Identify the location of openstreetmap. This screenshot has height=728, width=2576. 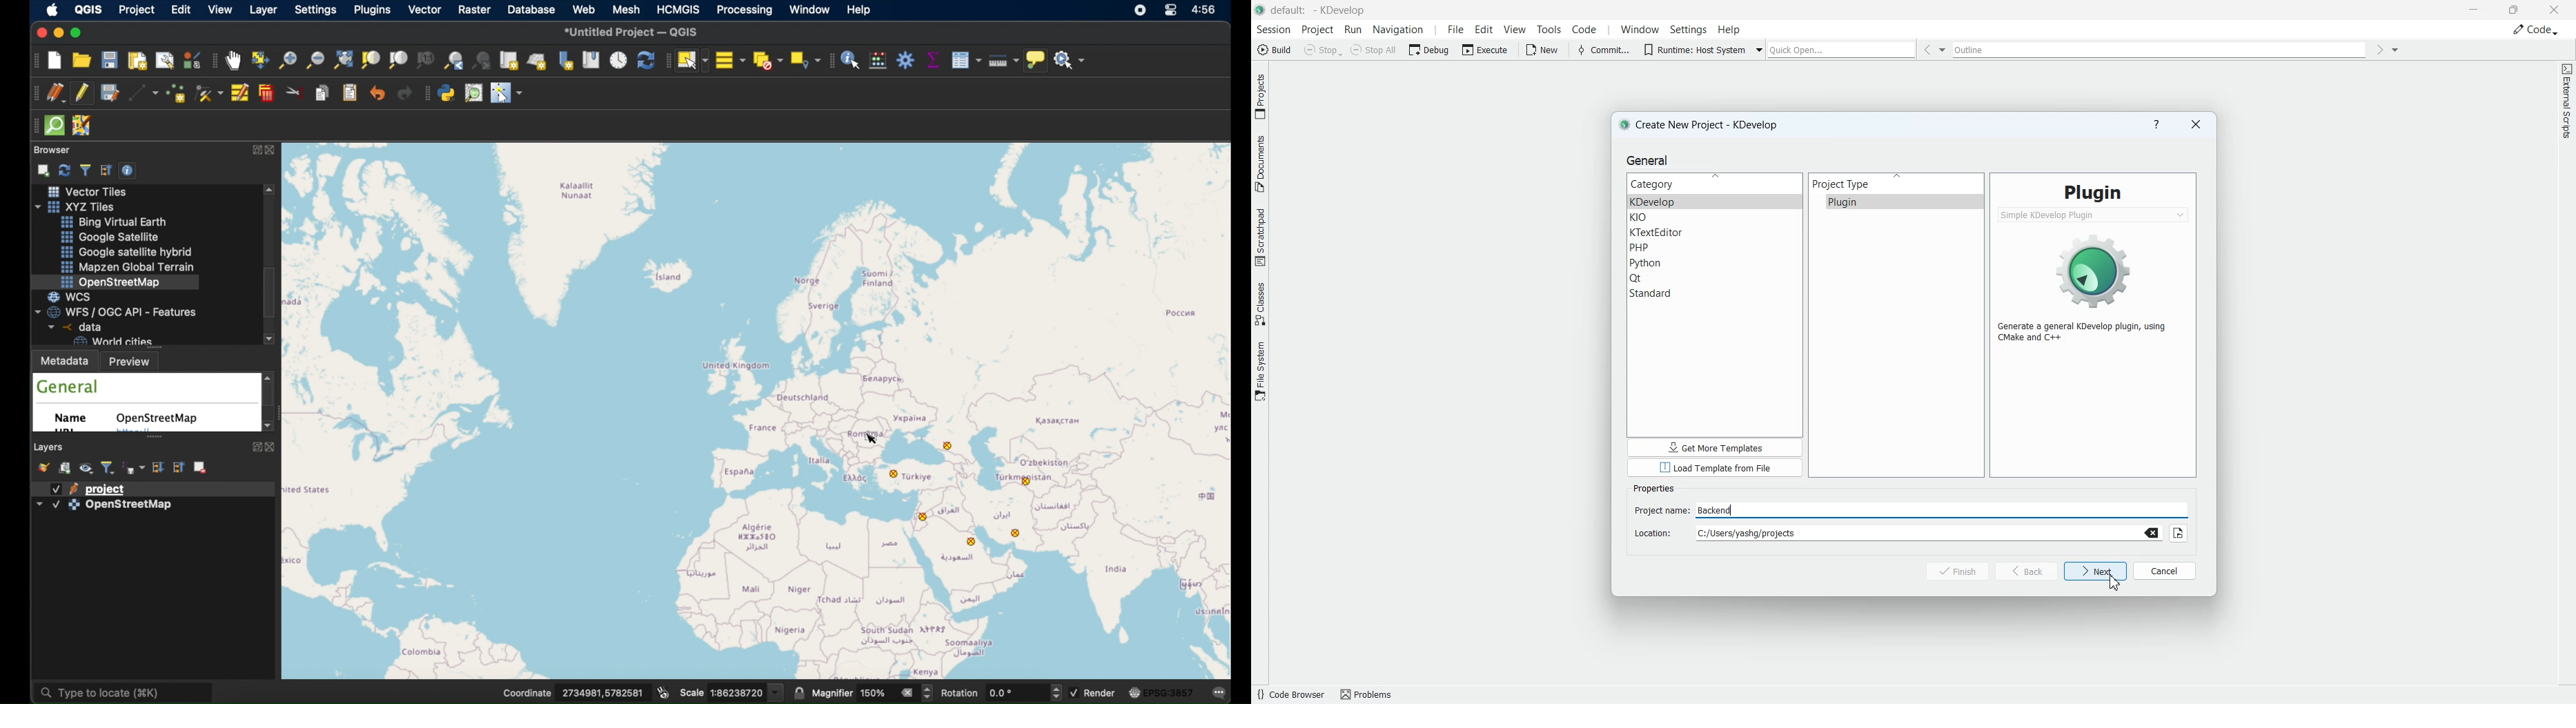
(160, 418).